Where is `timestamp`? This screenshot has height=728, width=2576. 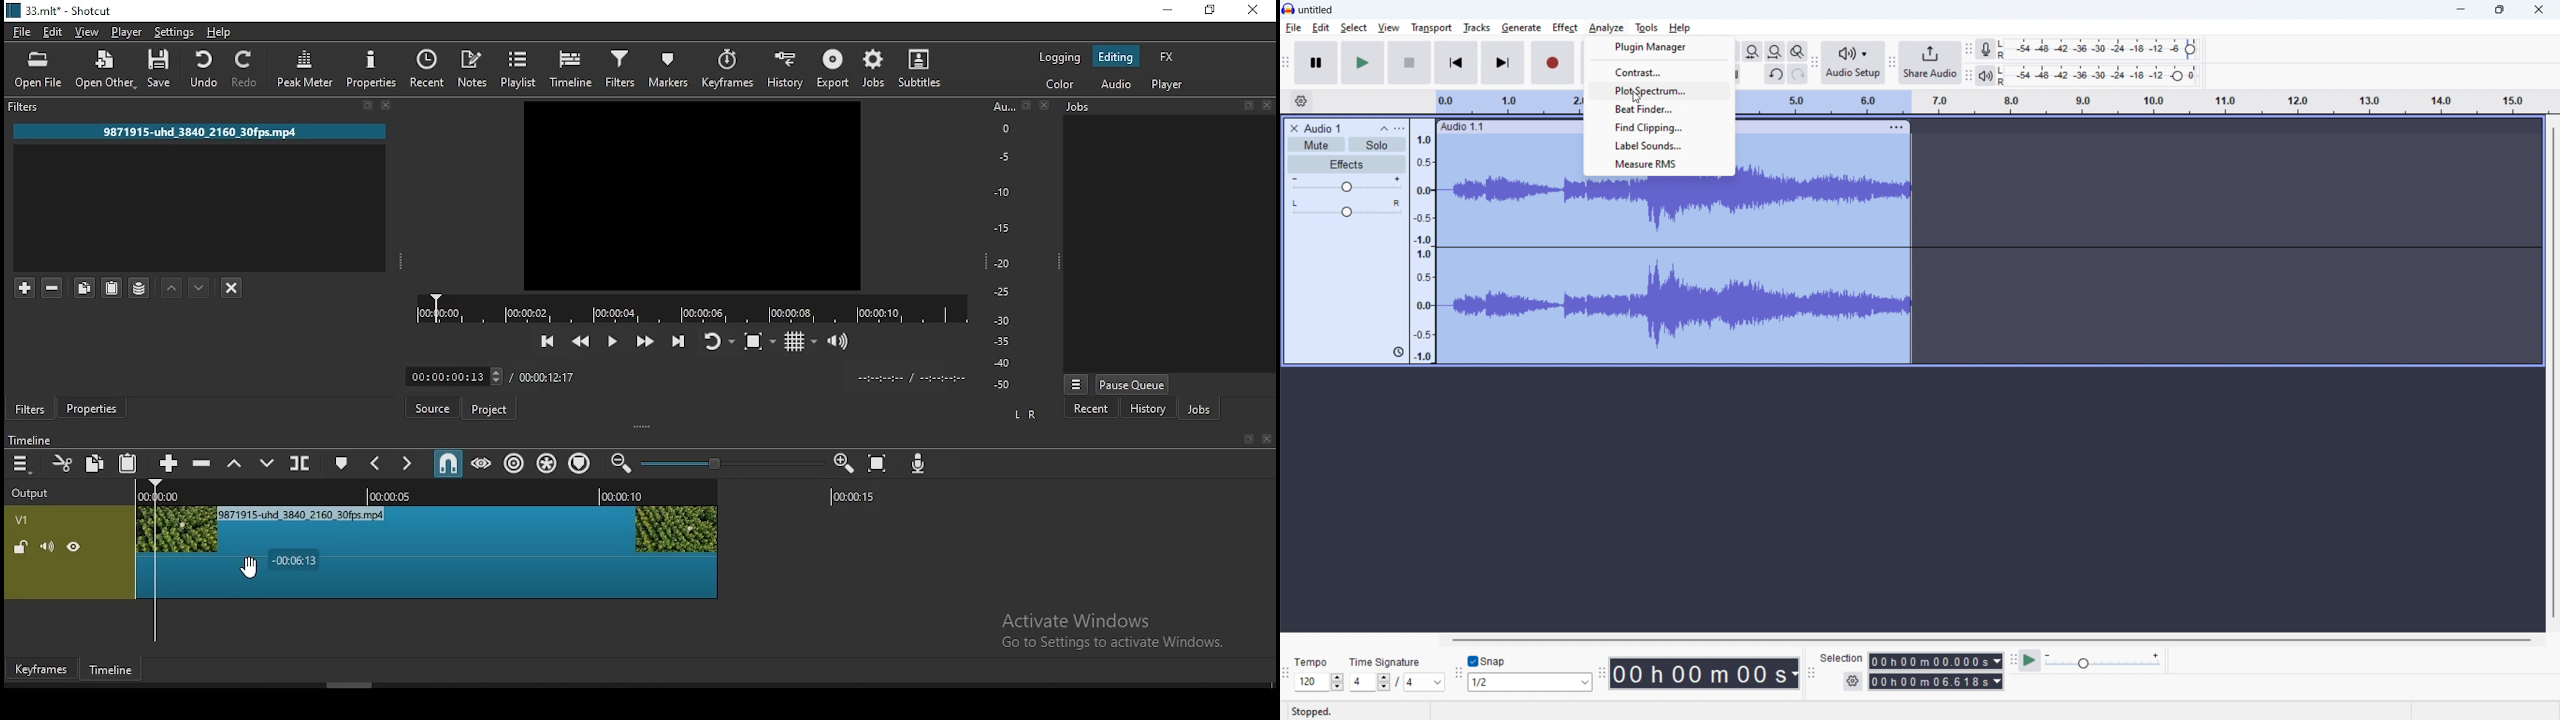
timestamp is located at coordinates (1705, 674).